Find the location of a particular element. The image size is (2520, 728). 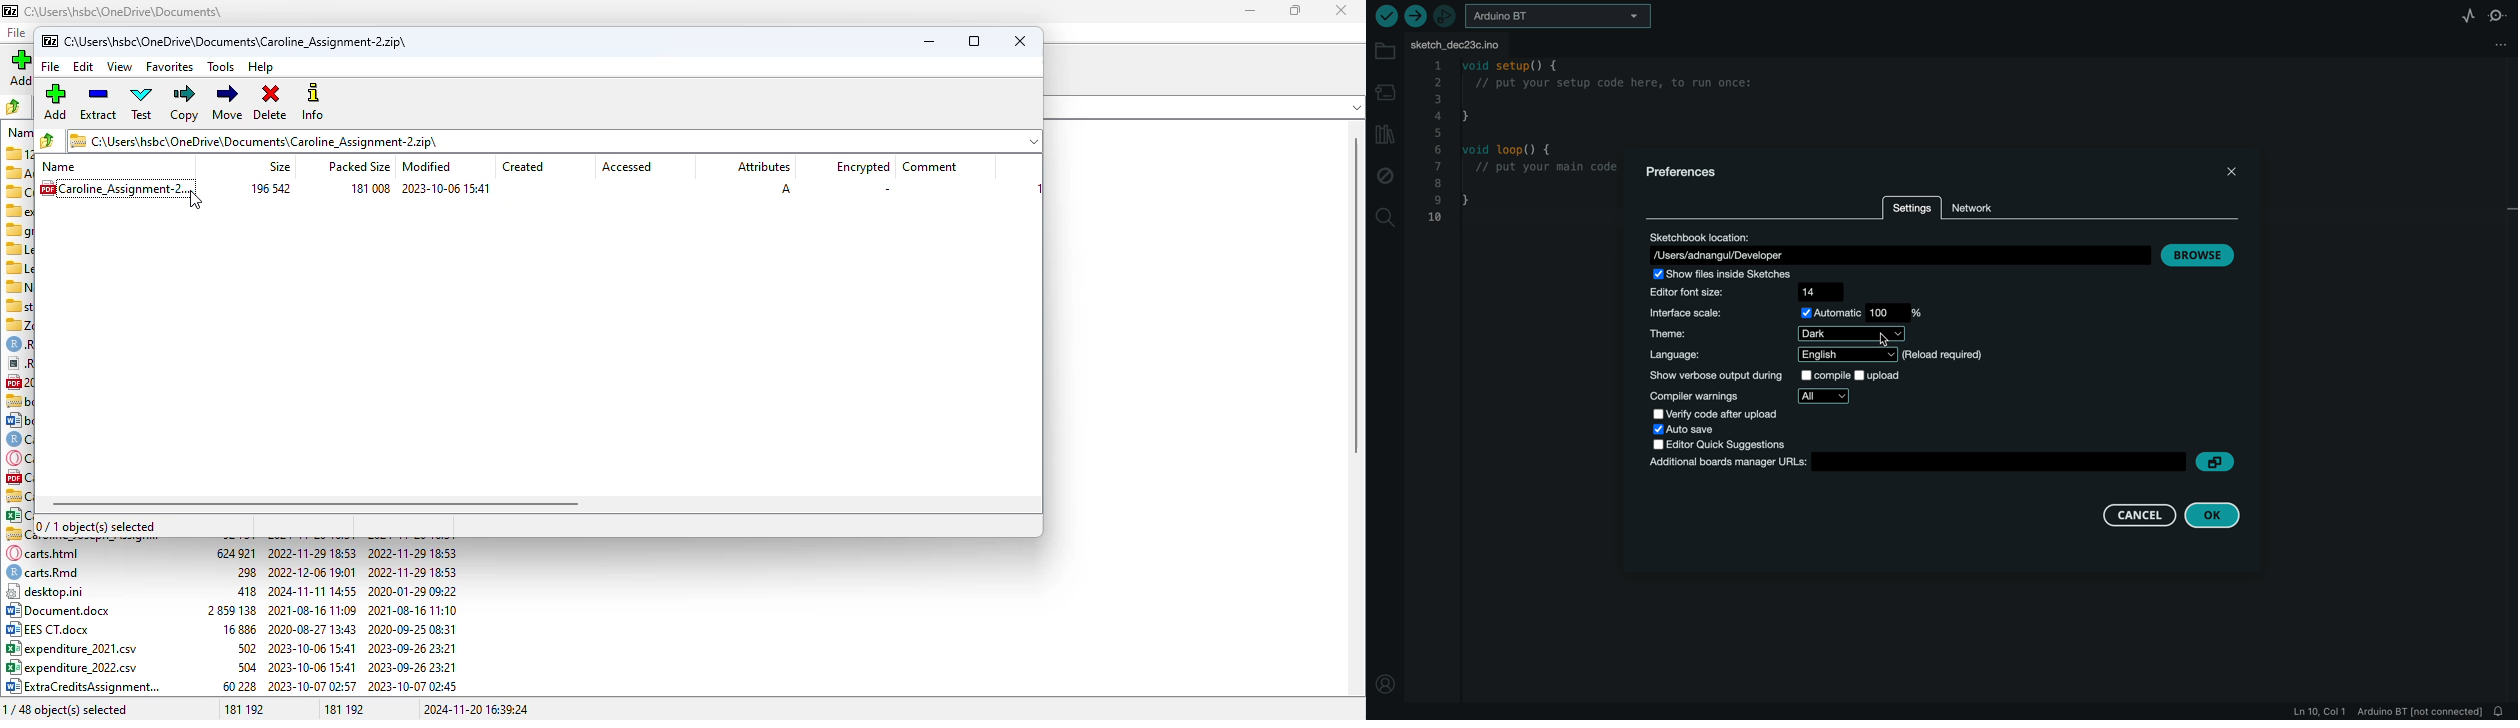

.zip file is located at coordinates (540, 188).